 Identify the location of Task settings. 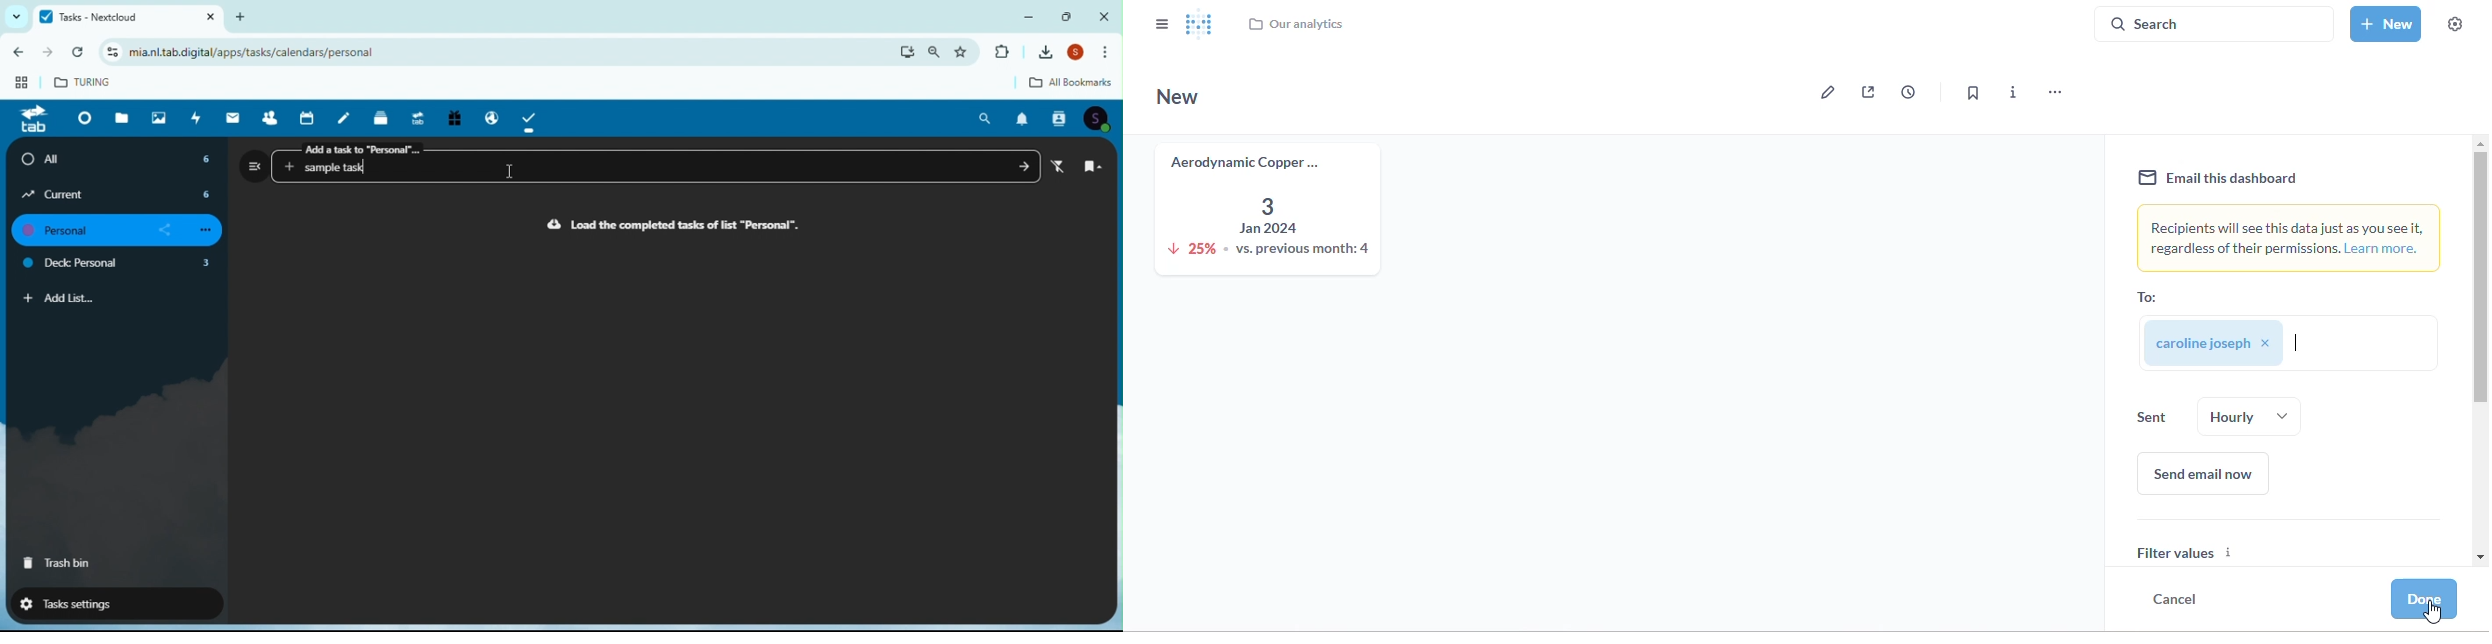
(108, 602).